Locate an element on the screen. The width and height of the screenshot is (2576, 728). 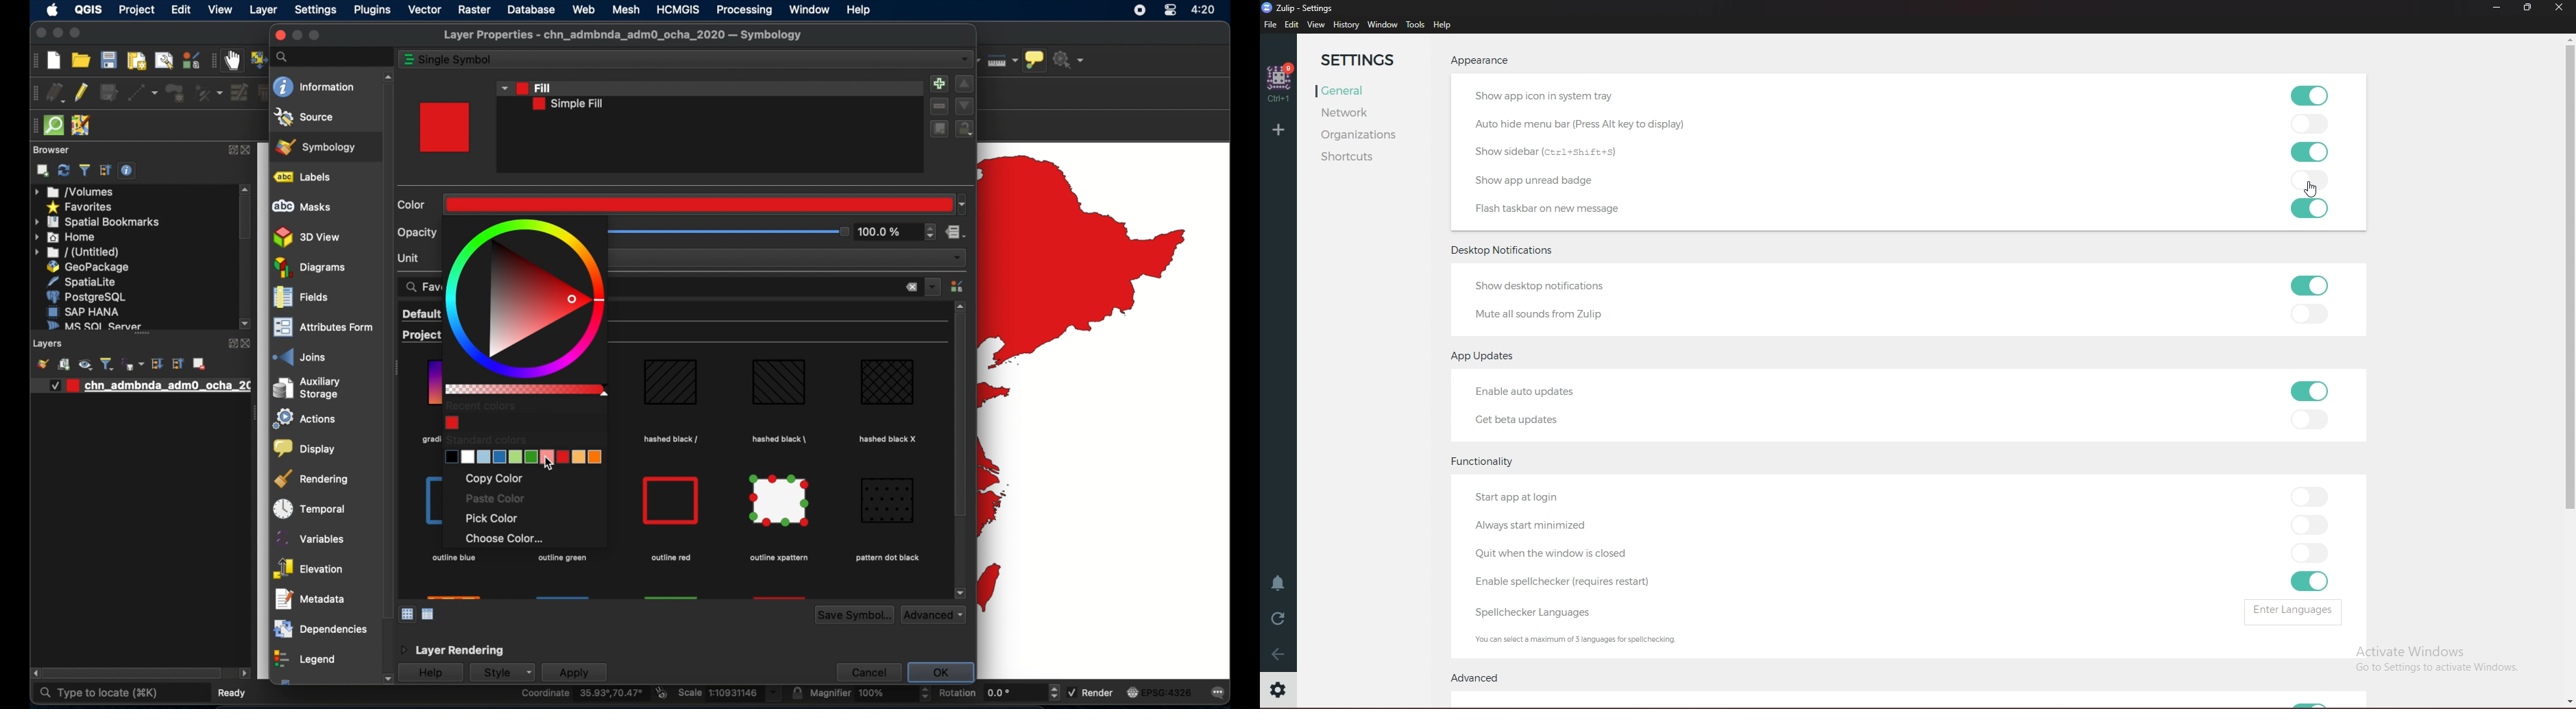
vector is located at coordinates (425, 10).